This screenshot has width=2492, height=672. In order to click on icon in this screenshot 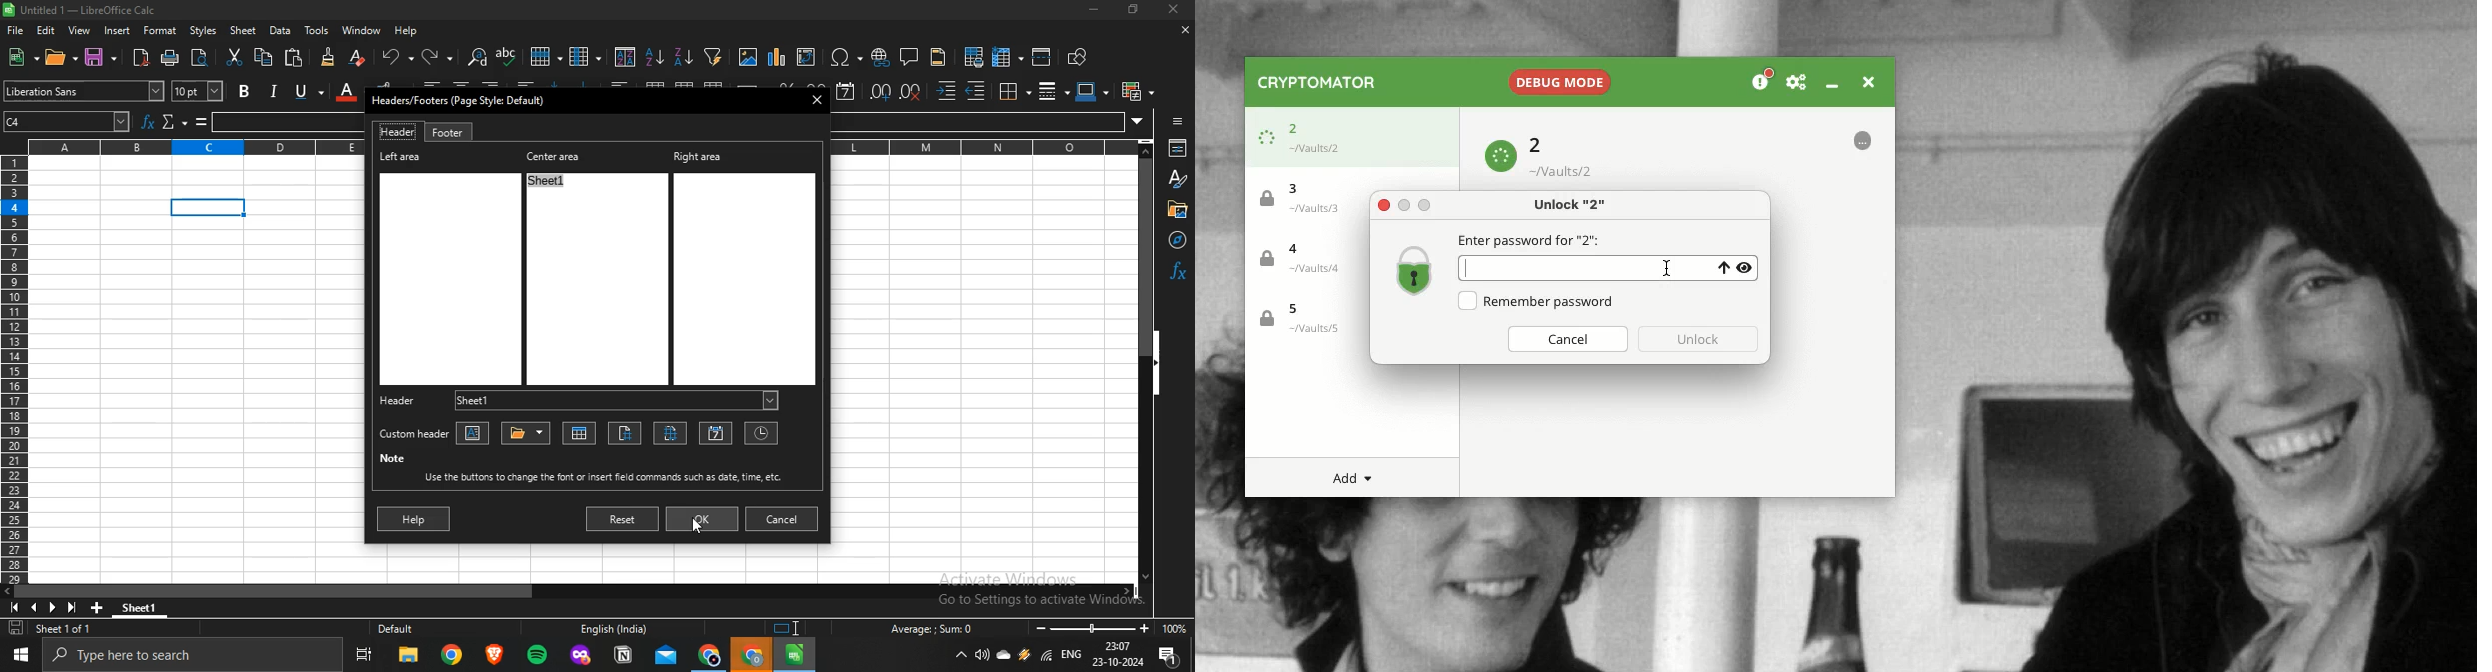, I will do `click(48, 606)`.